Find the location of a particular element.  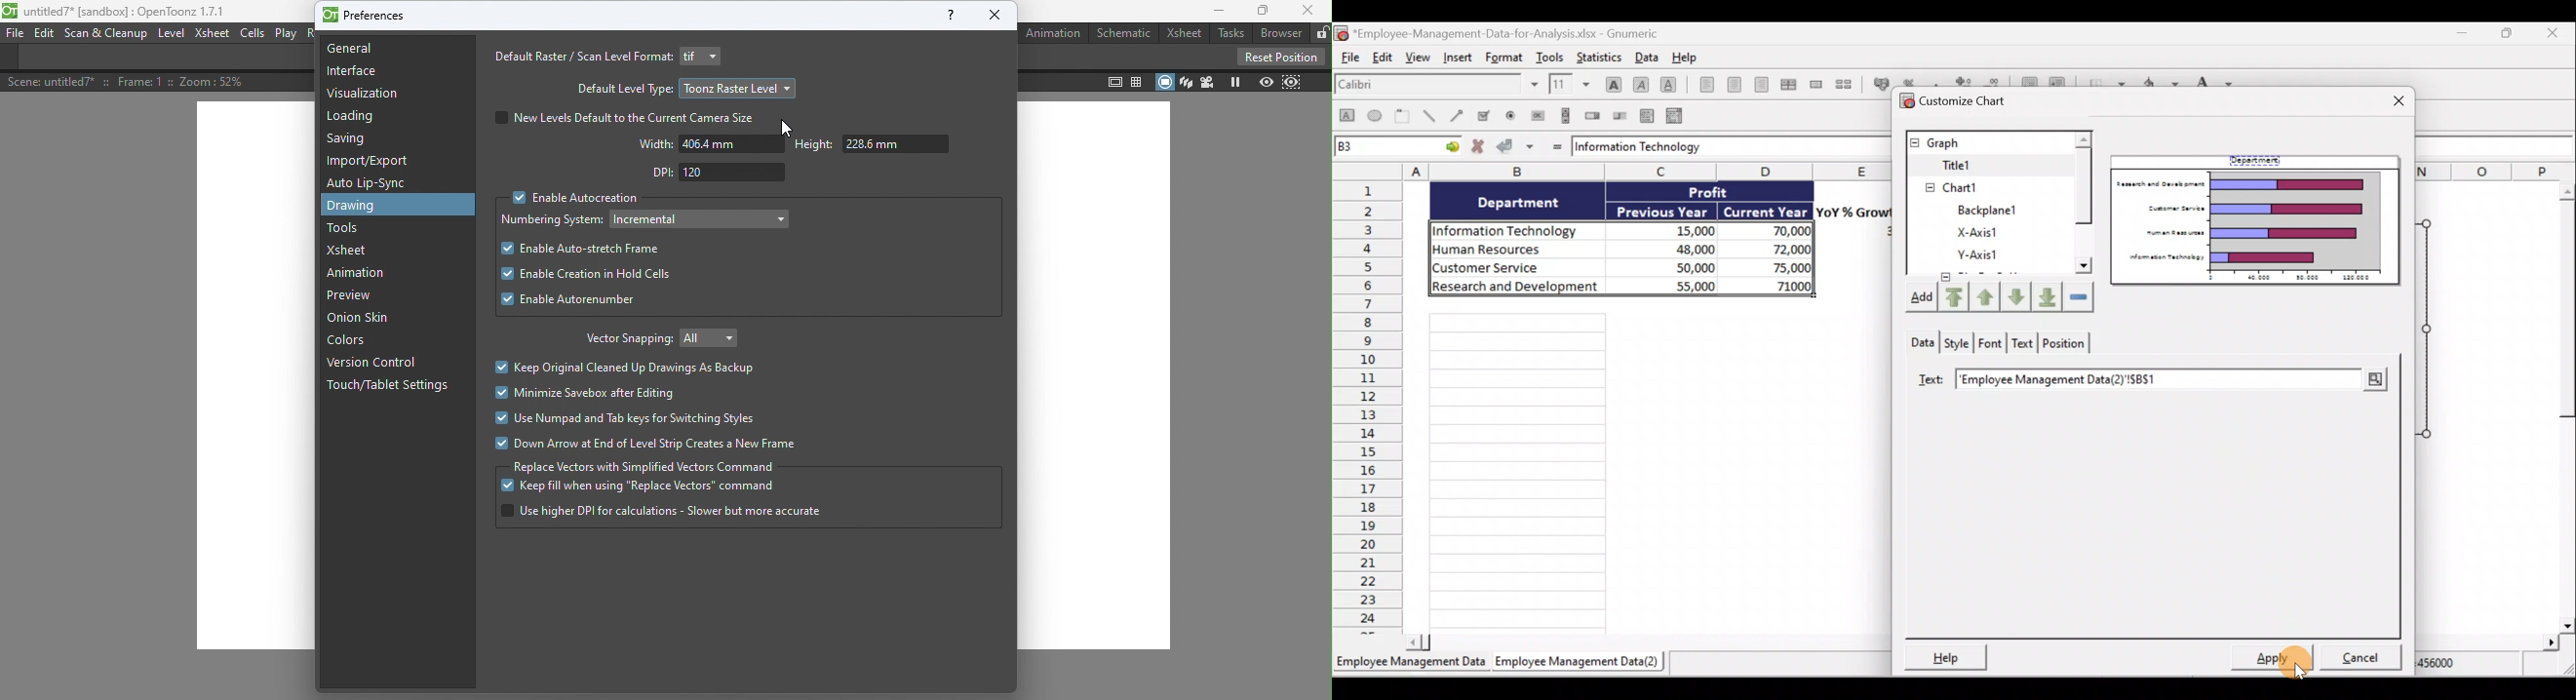

Create a checkbox is located at coordinates (1486, 115).